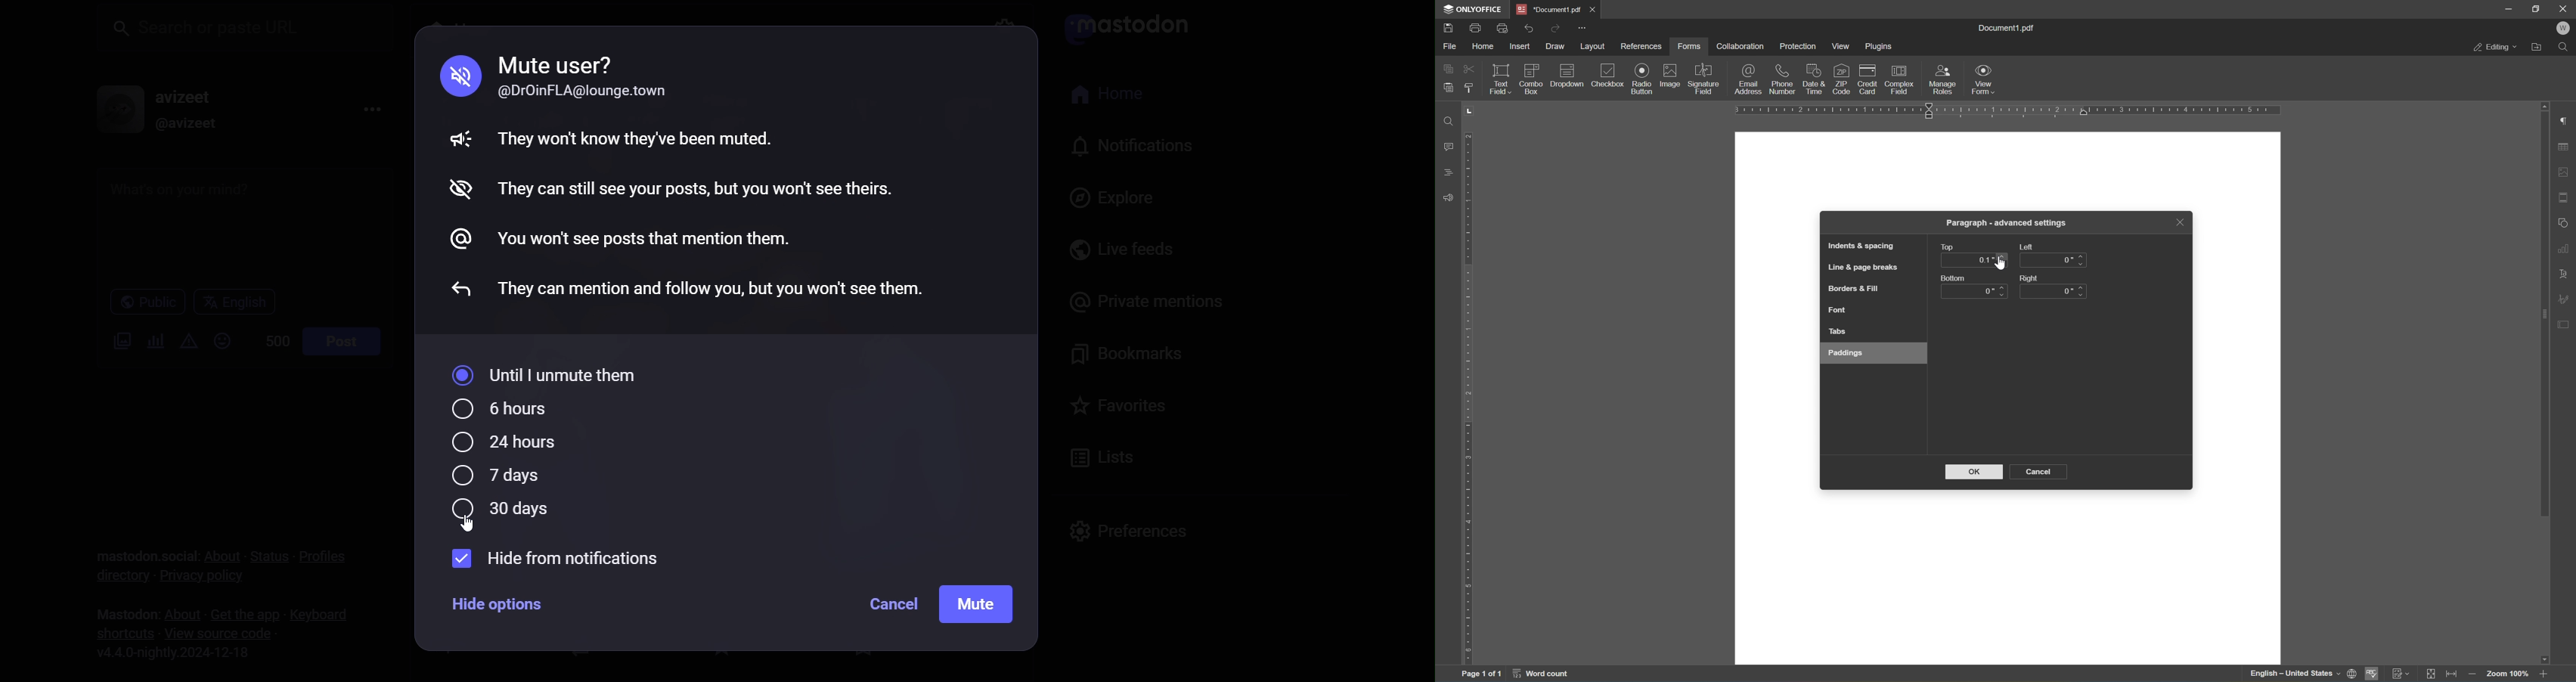 This screenshot has height=700, width=2576. What do you see at coordinates (2566, 299) in the screenshot?
I see `signature settings` at bounding box center [2566, 299].